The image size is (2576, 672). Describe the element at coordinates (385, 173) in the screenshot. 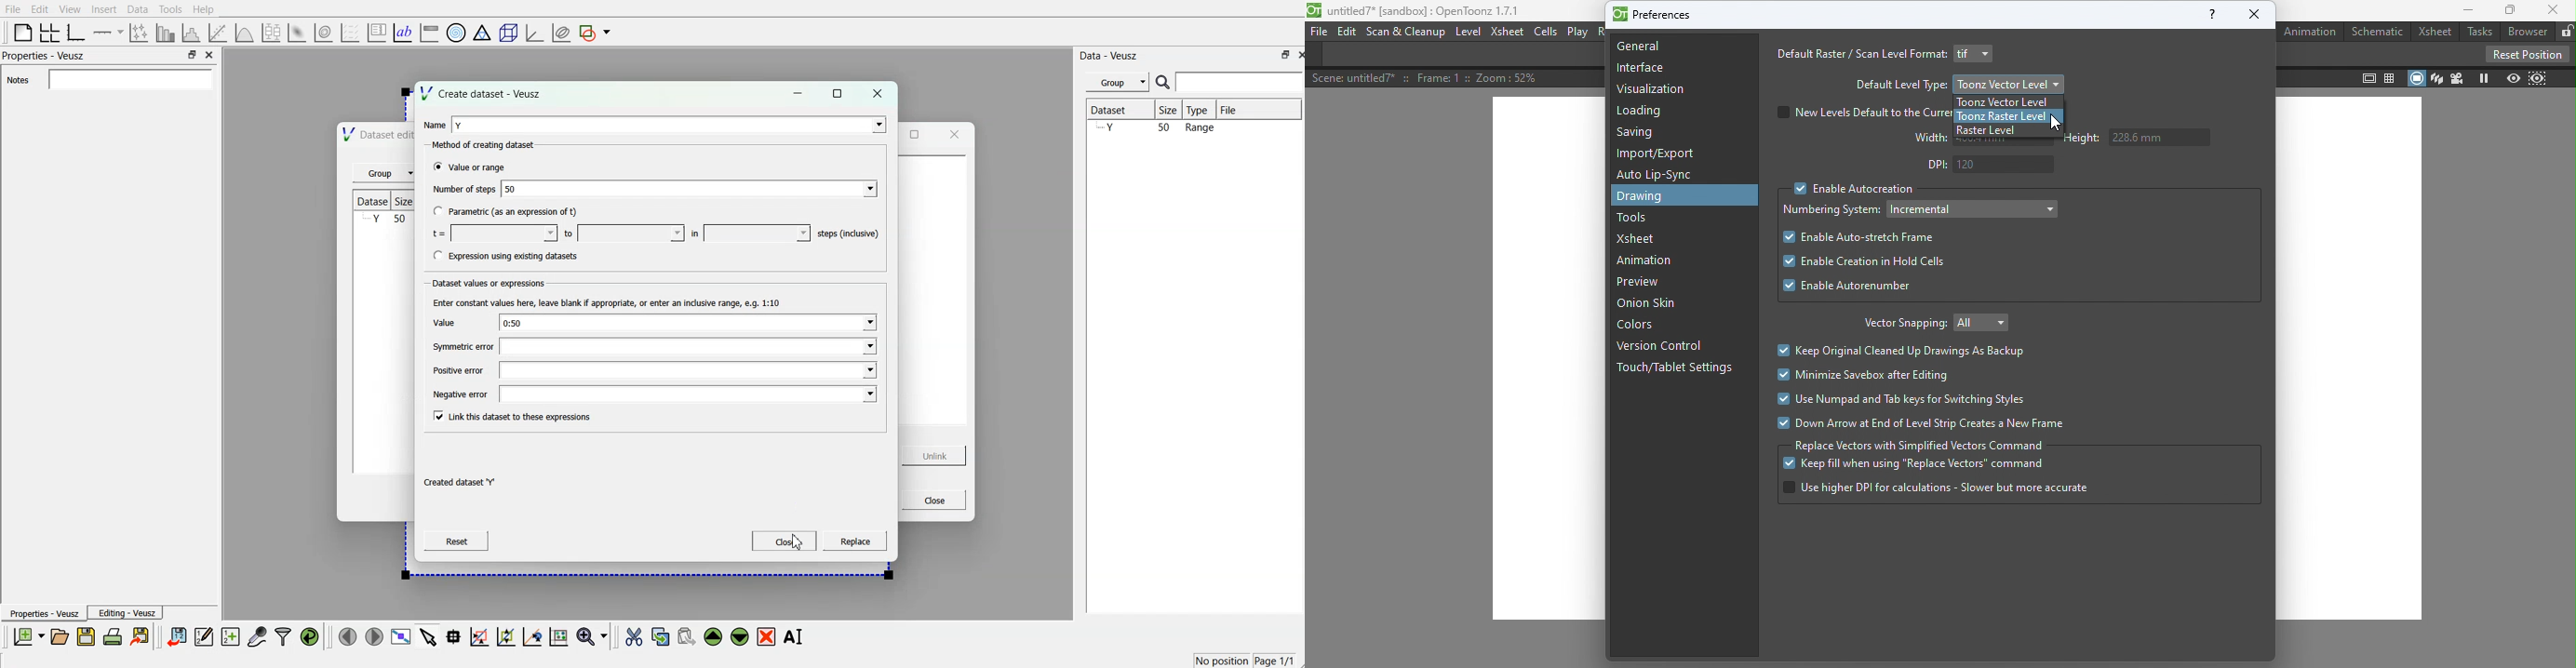

I see `Group` at that location.